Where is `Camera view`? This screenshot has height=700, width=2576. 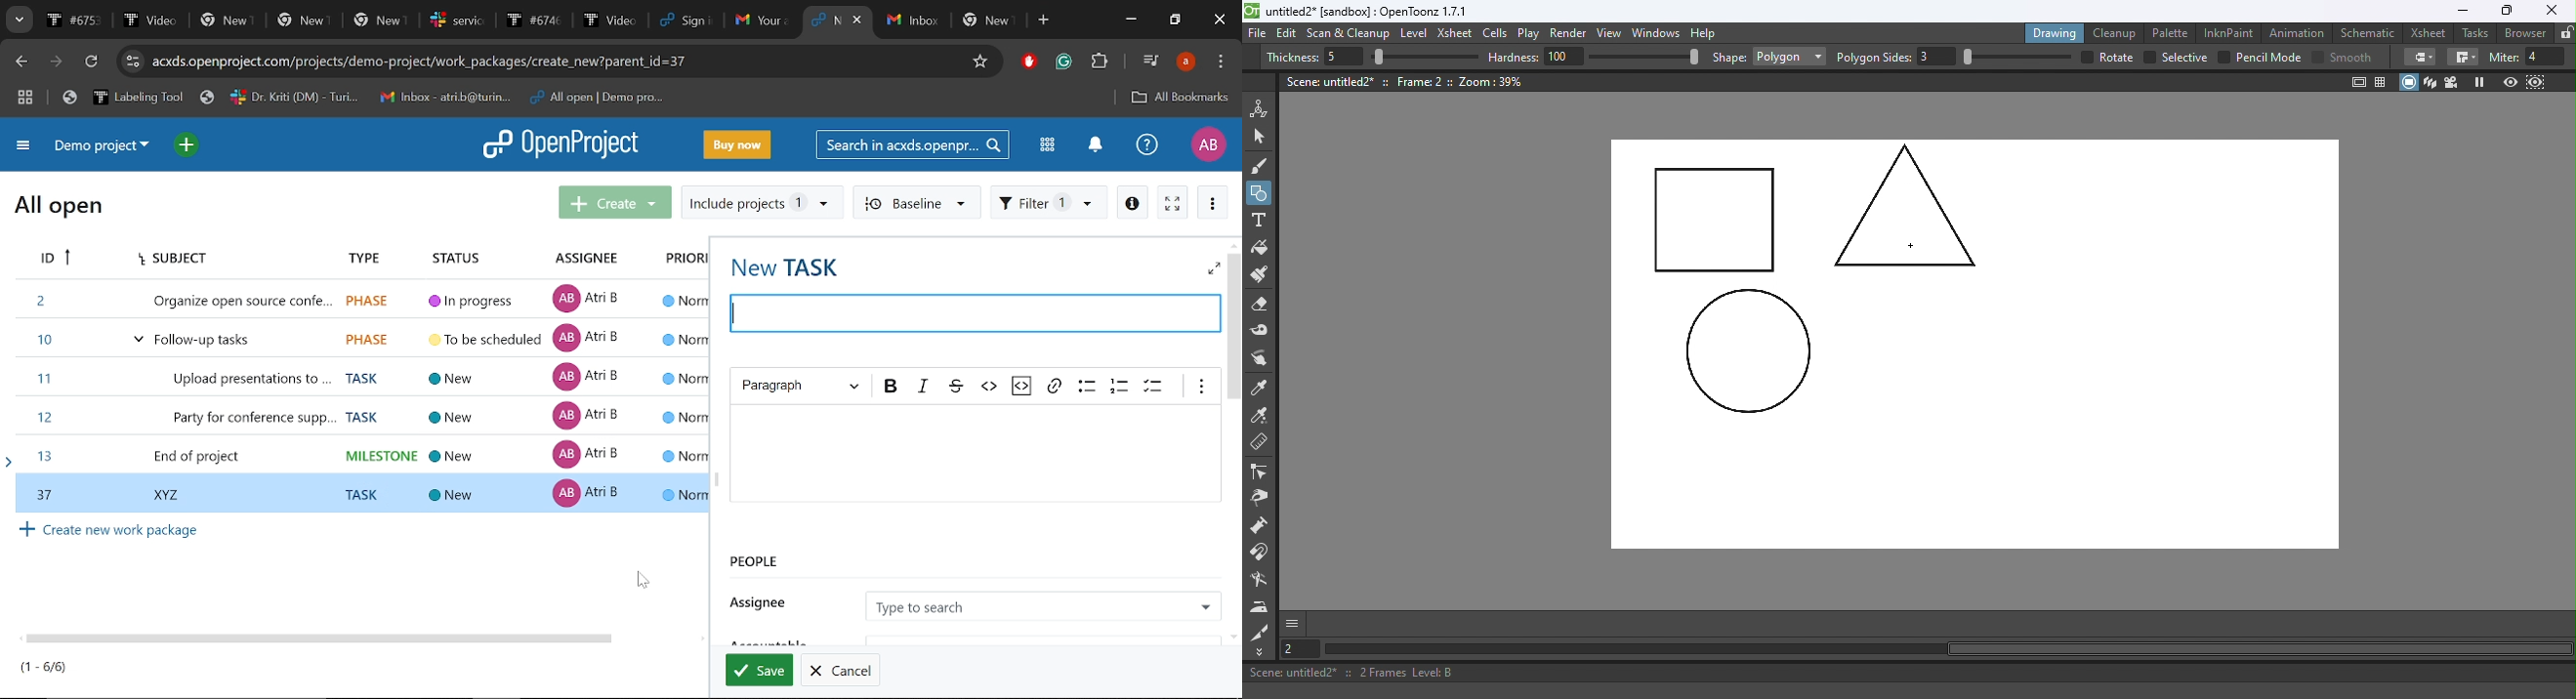
Camera view is located at coordinates (2454, 81).